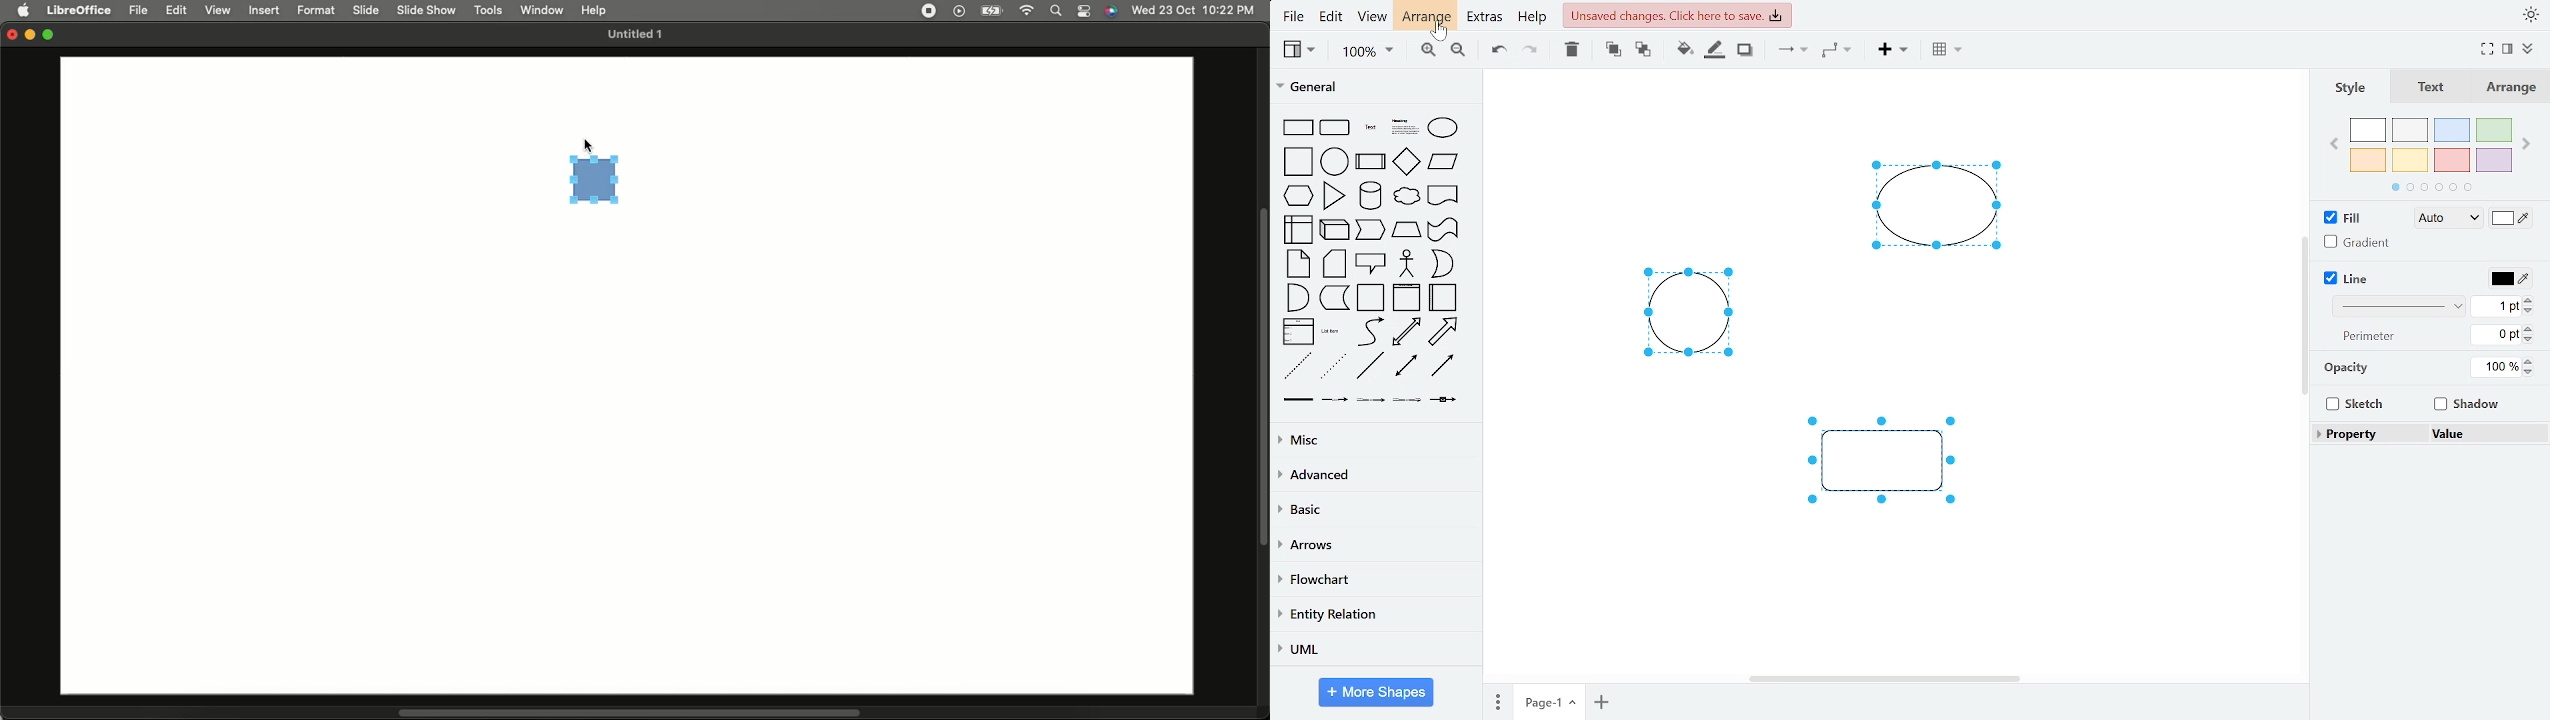 The height and width of the screenshot is (728, 2576). What do you see at coordinates (26, 11) in the screenshot?
I see `Apple logo` at bounding box center [26, 11].